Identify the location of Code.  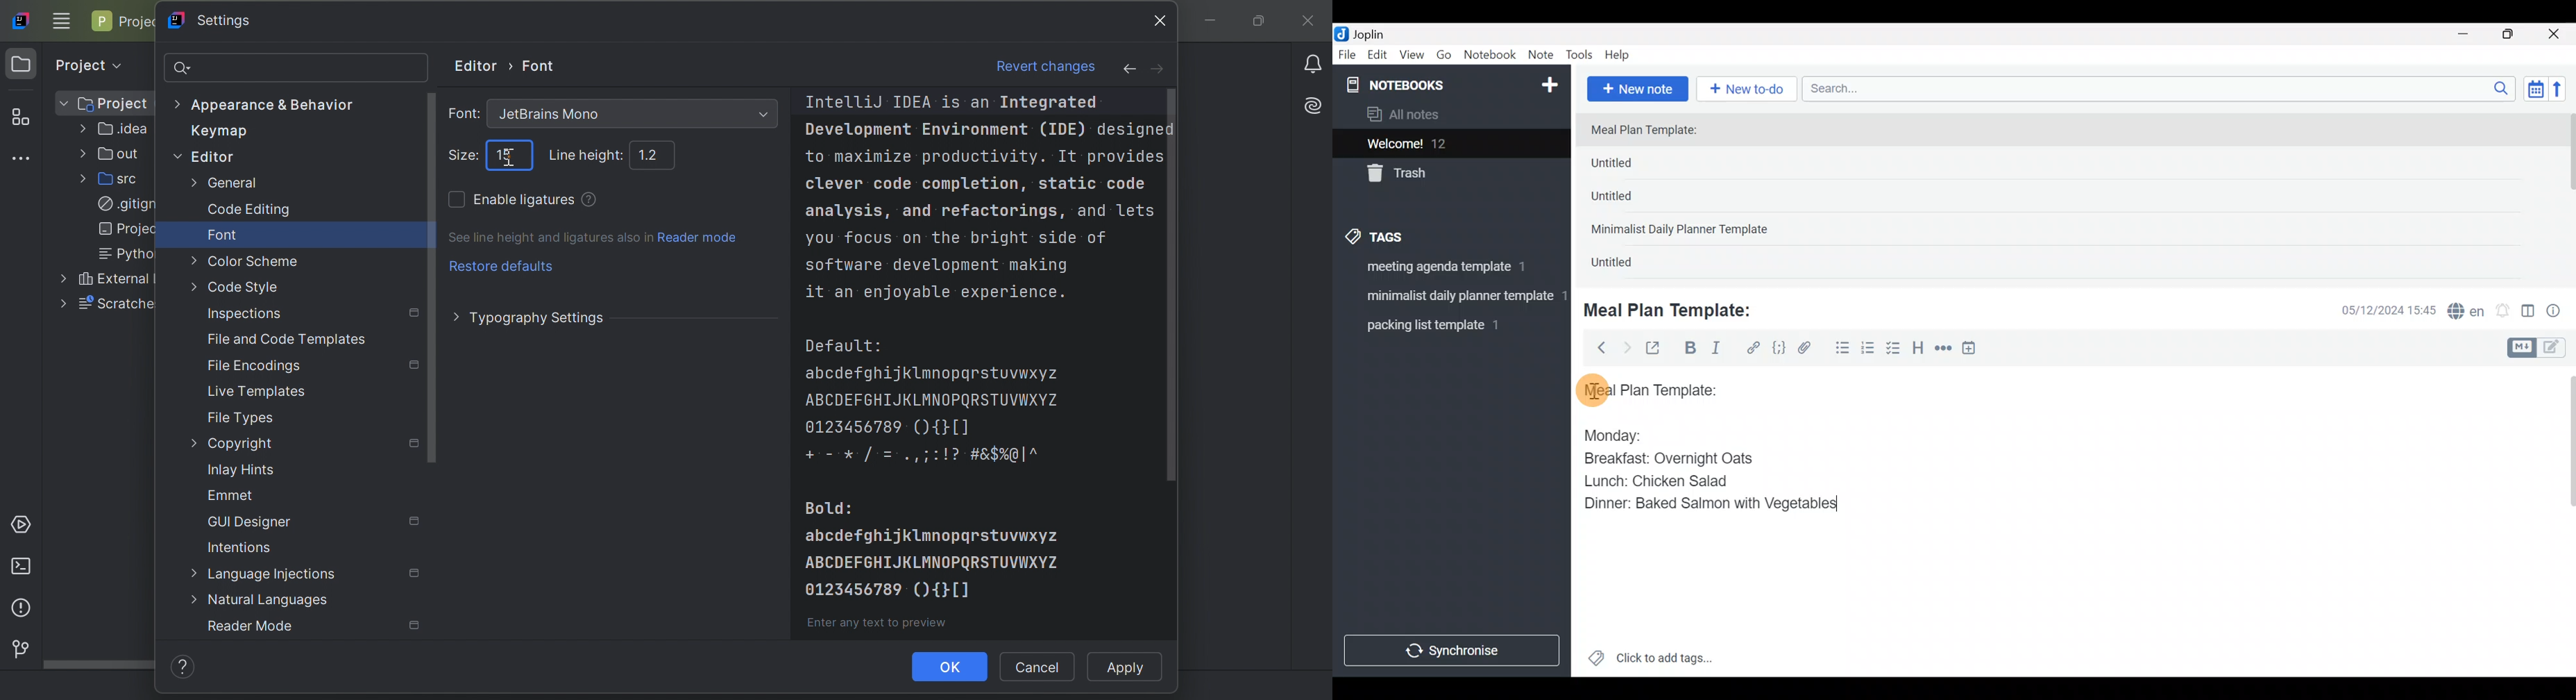
(1777, 347).